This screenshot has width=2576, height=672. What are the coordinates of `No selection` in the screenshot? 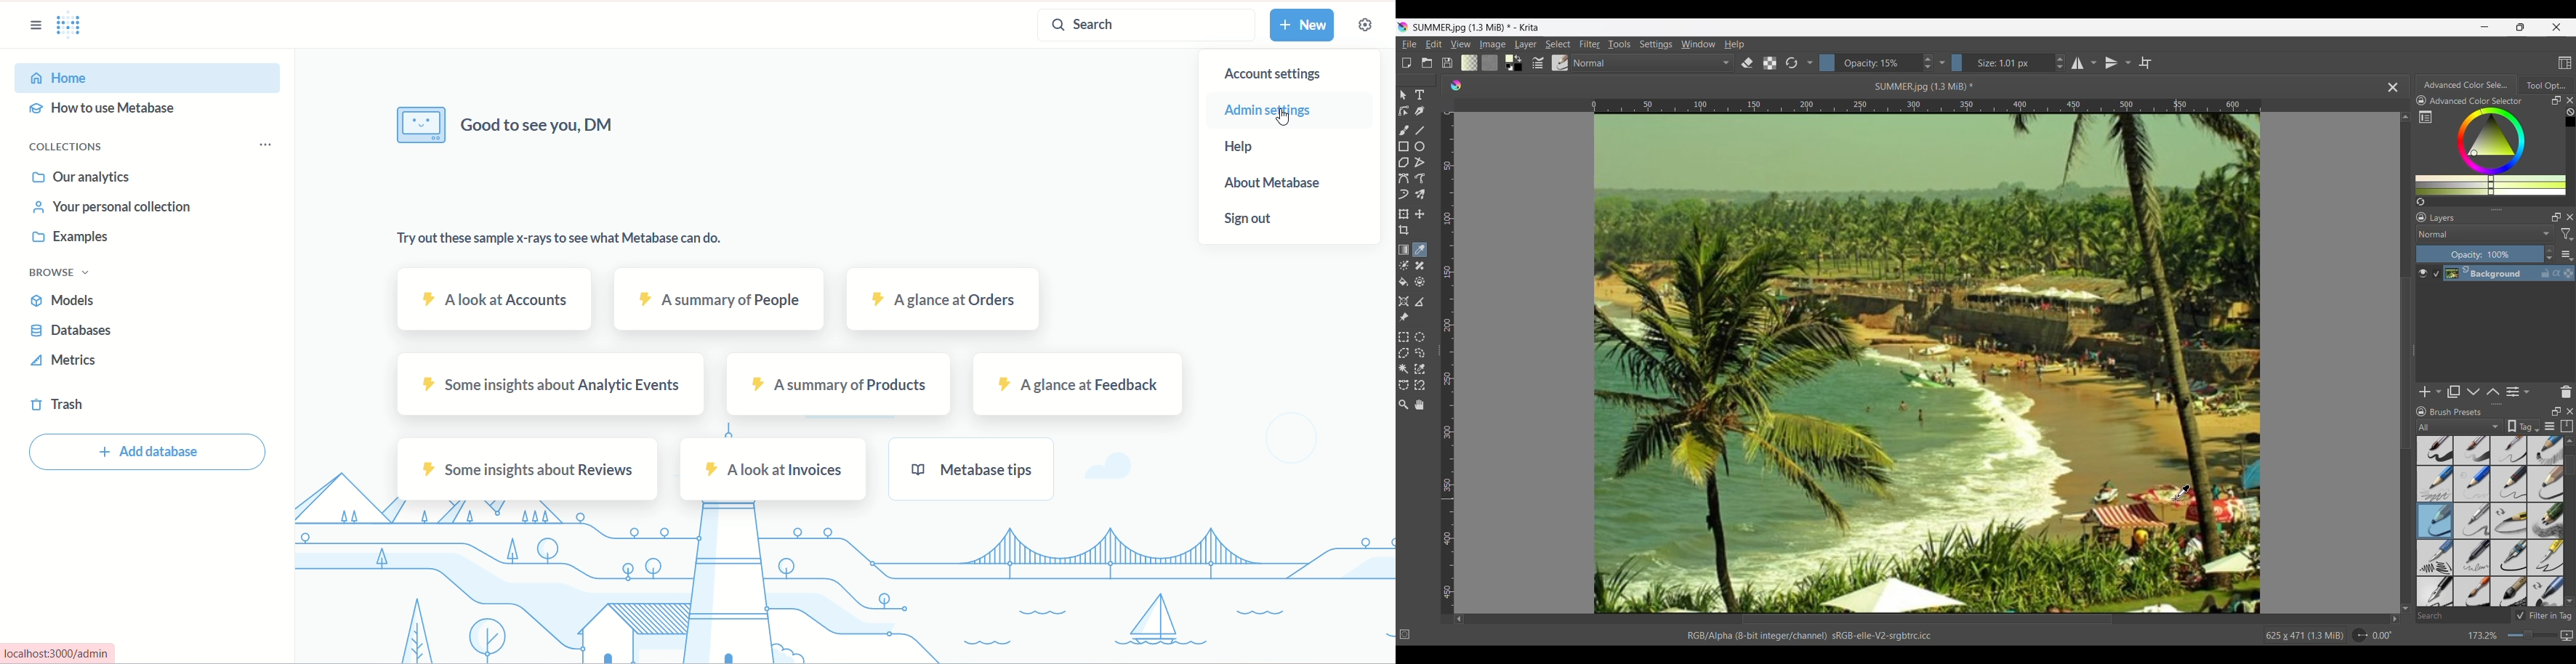 It's located at (1405, 634).